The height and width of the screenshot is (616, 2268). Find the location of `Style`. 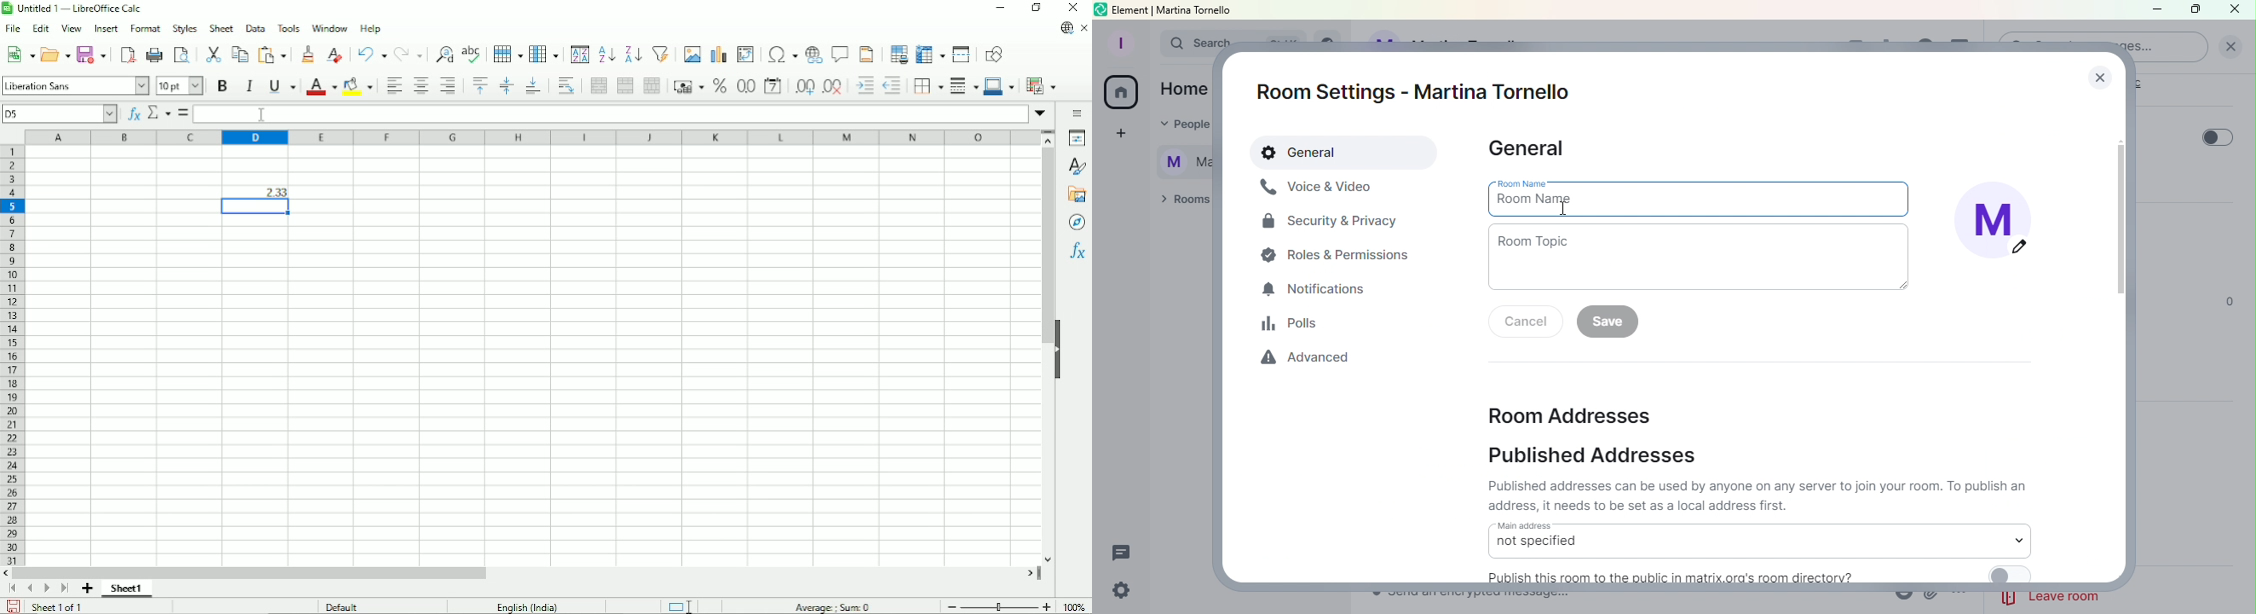

Style is located at coordinates (185, 28).